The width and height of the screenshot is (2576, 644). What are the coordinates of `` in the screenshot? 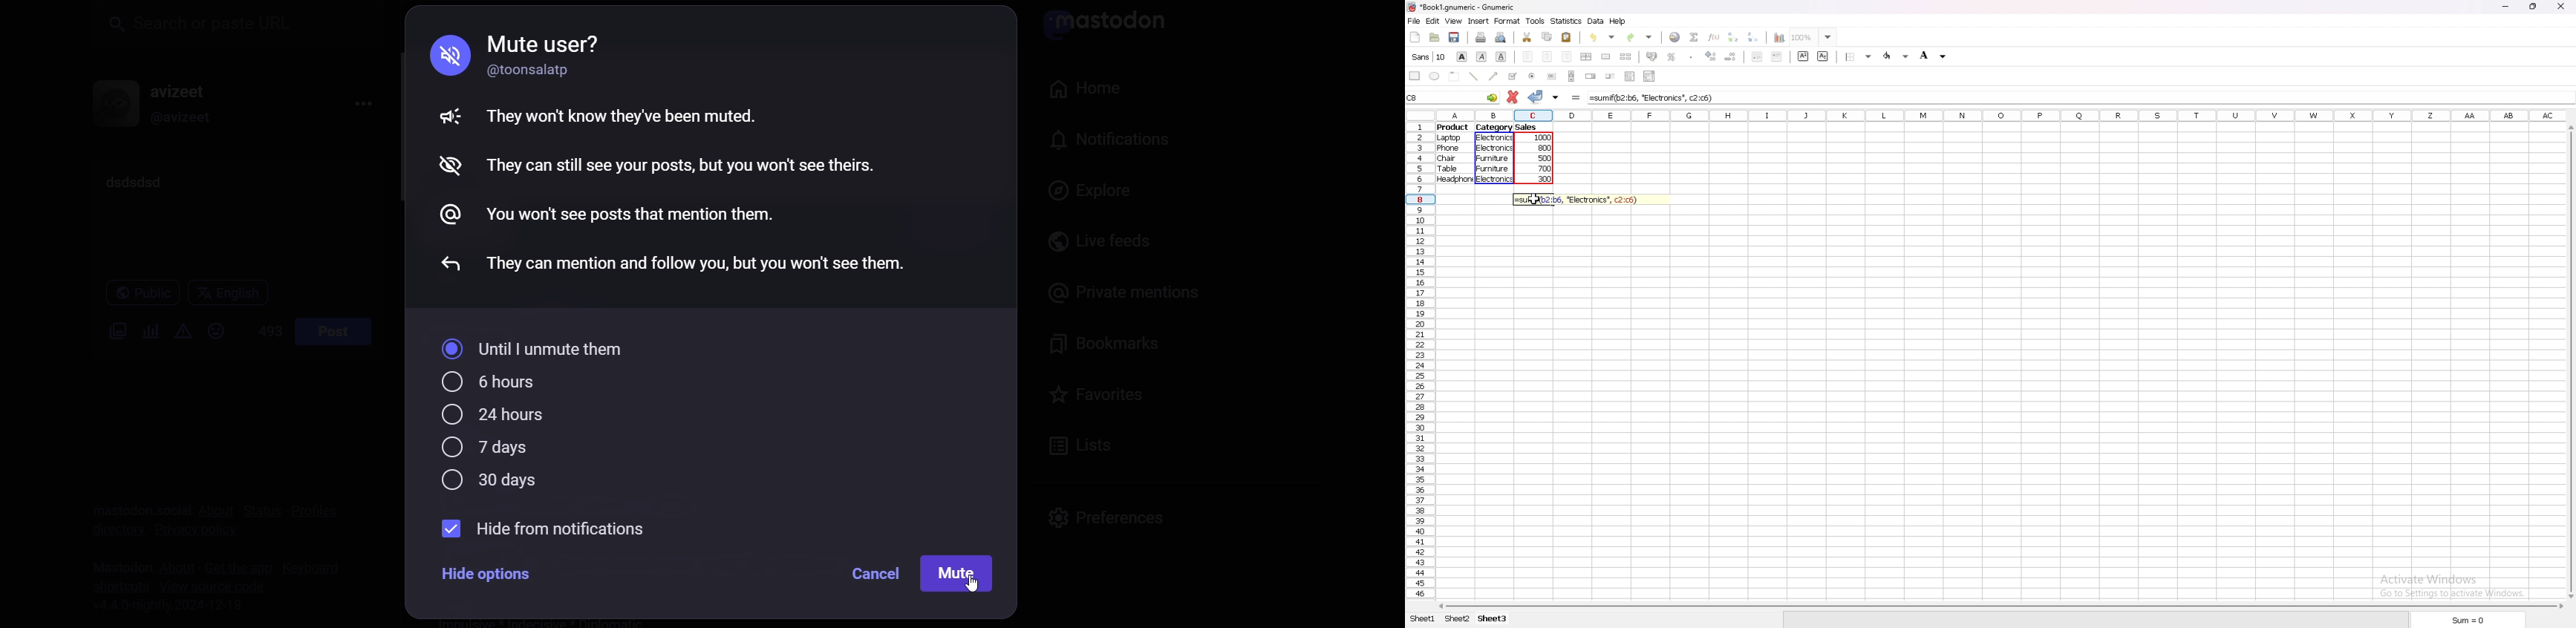 It's located at (547, 70).